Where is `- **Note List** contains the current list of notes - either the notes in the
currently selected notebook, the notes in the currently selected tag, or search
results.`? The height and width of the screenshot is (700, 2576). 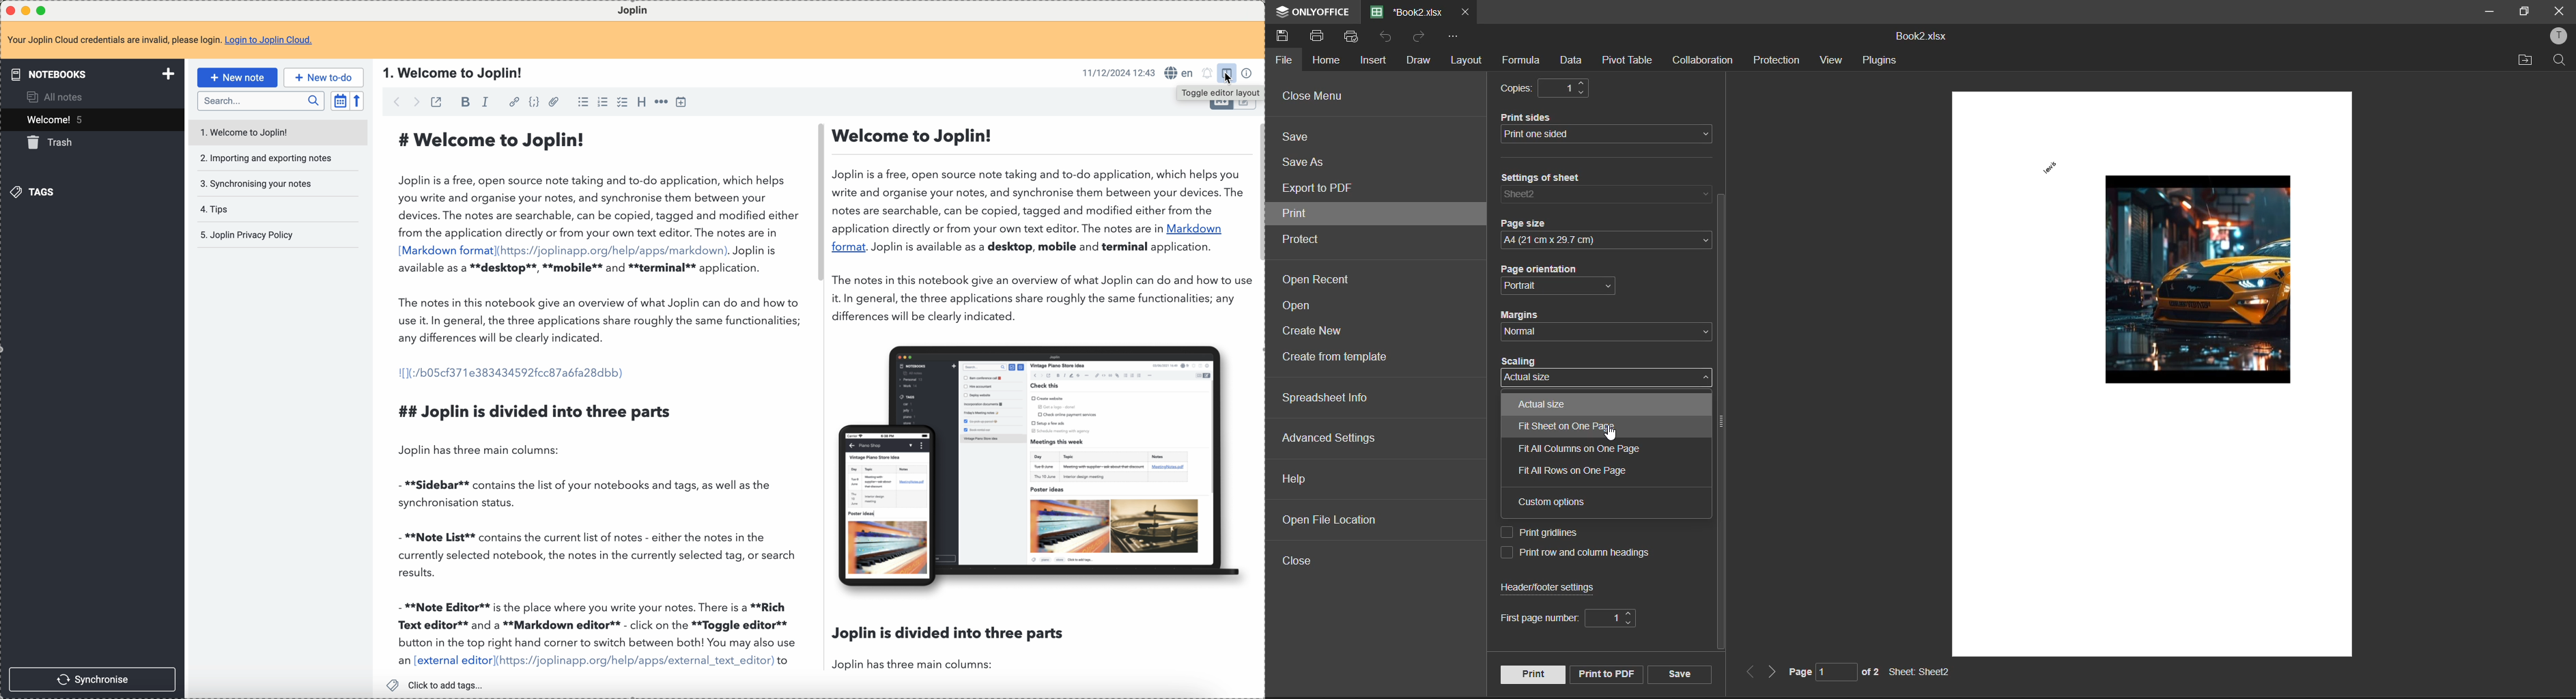 - **Note List** contains the current list of notes - either the notes in the
currently selected notebook, the notes in the currently selected tag, or search
results. is located at coordinates (600, 554).